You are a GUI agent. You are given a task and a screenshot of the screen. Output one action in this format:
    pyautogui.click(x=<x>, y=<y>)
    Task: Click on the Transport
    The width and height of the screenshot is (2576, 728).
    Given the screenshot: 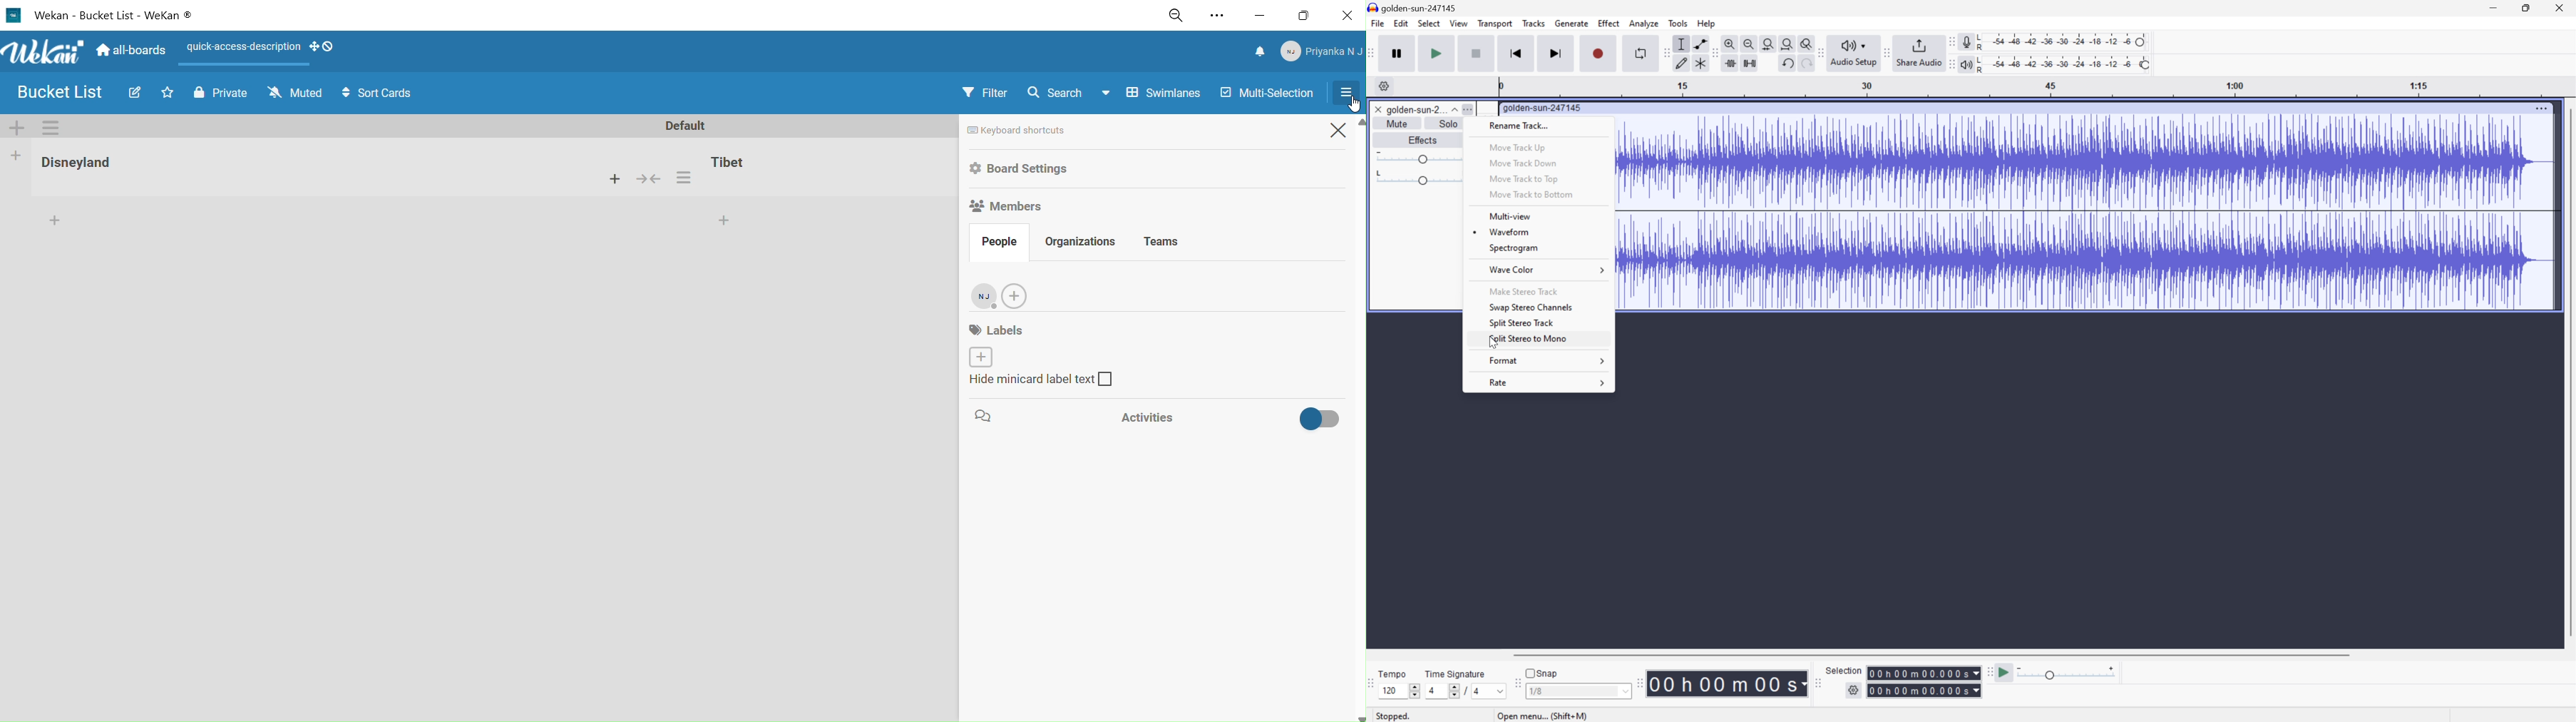 What is the action you would take?
    pyautogui.click(x=1496, y=23)
    